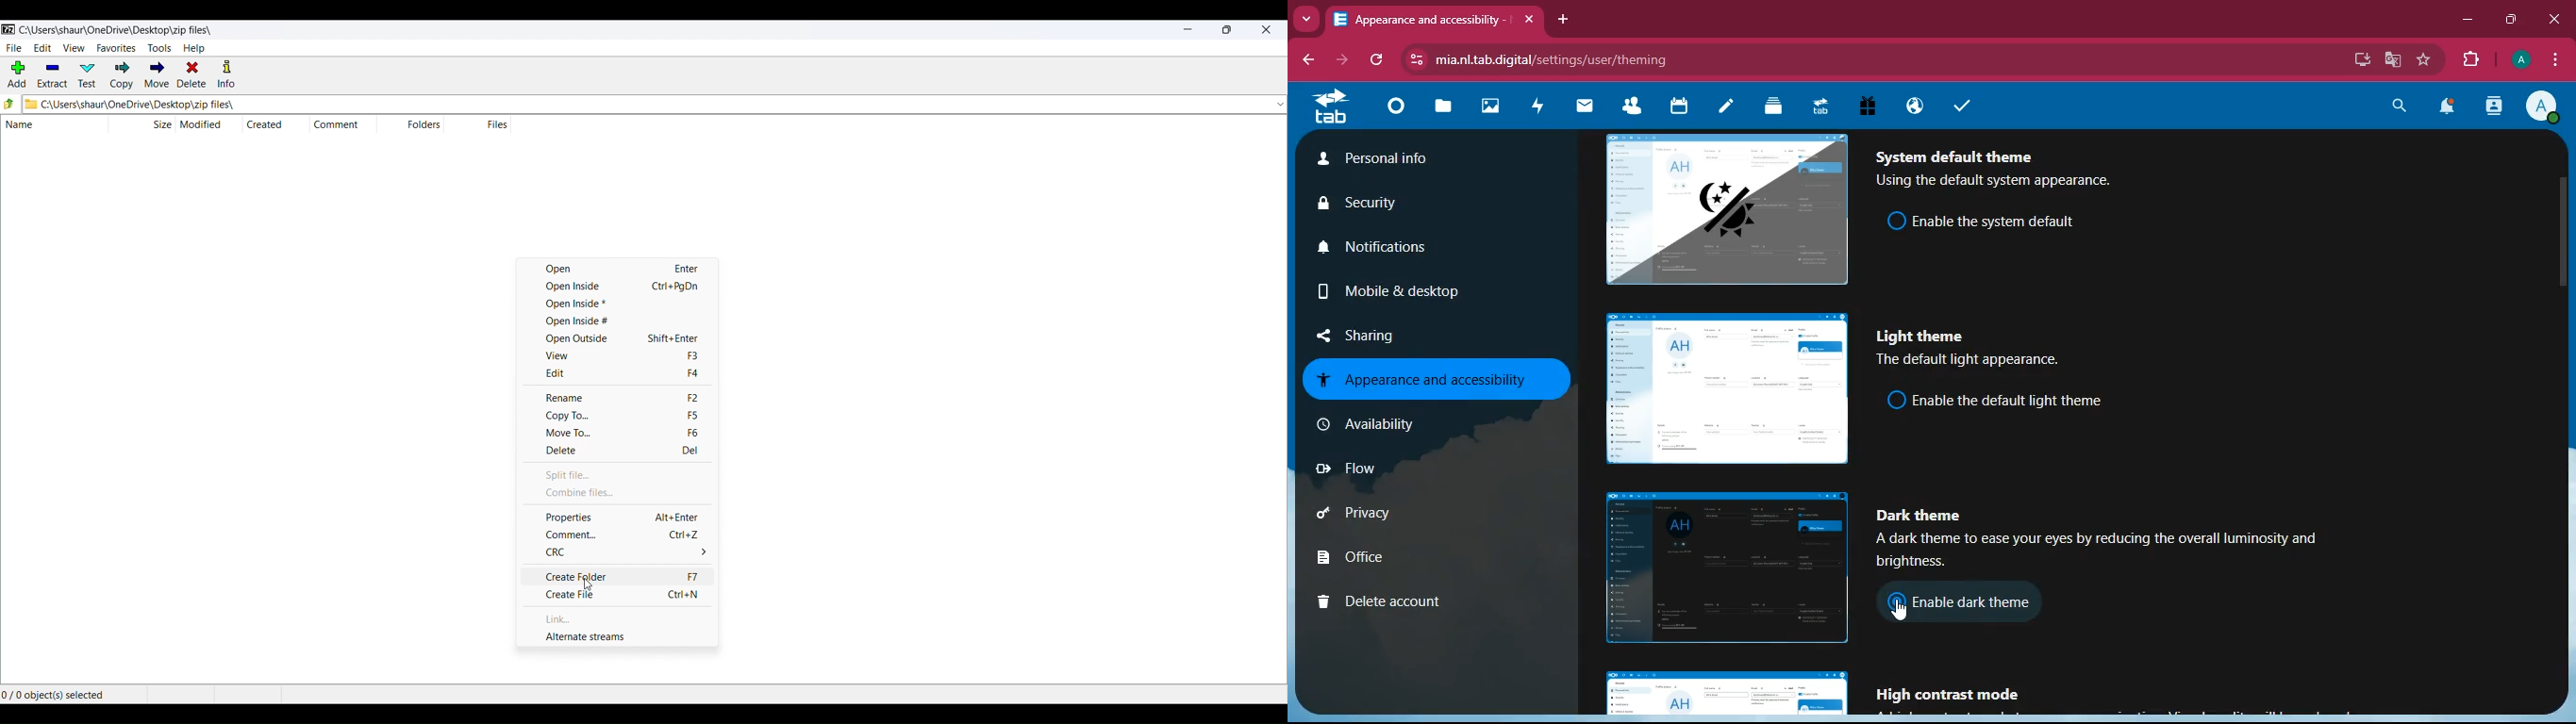 This screenshot has width=2576, height=728. I want to click on layers, so click(1773, 108).